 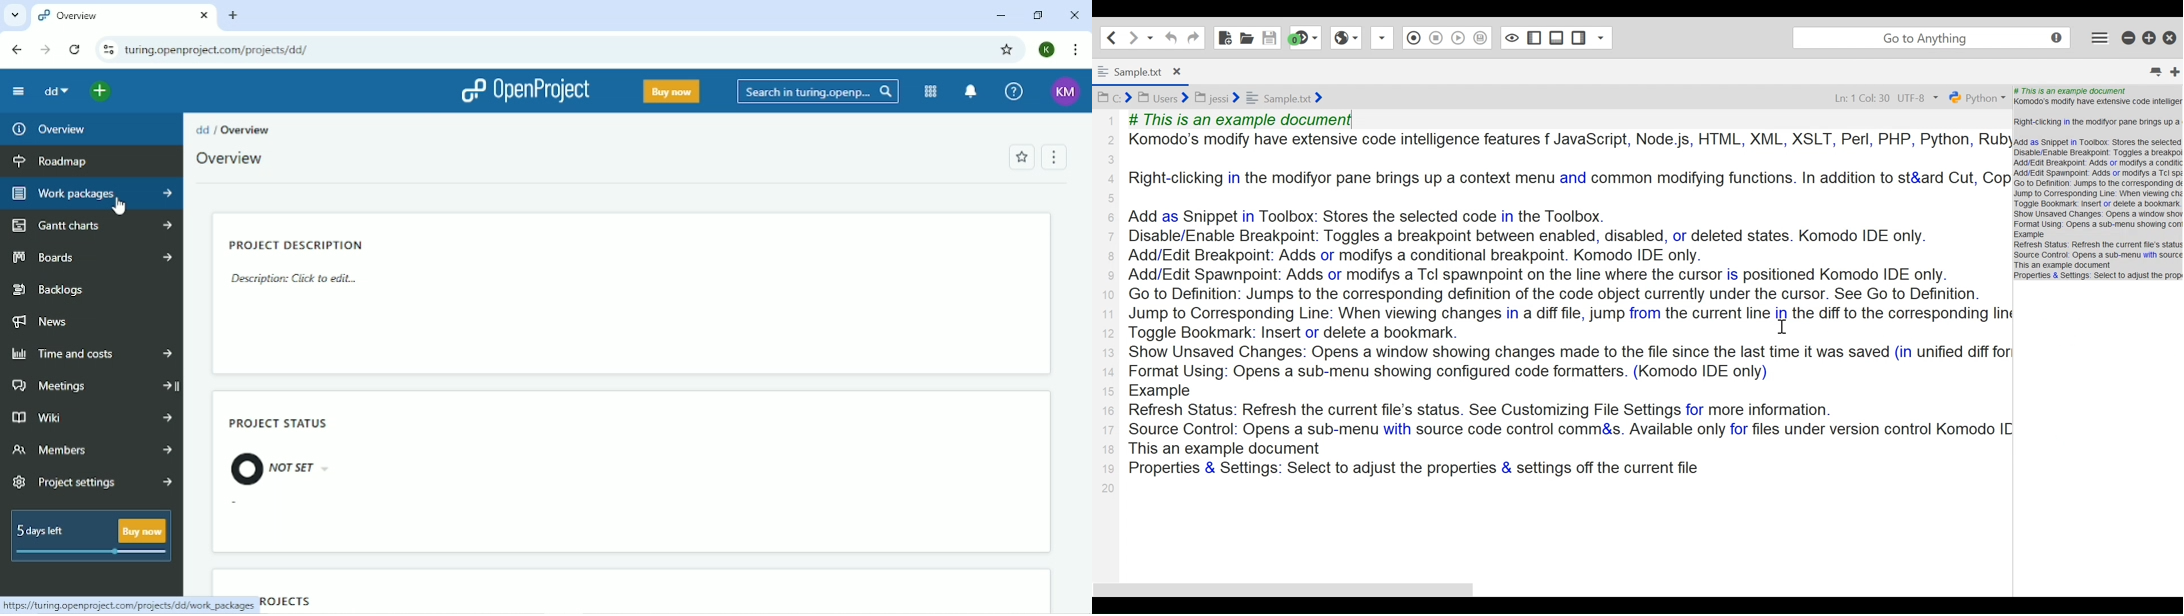 I want to click on Project Status, so click(x=276, y=421).